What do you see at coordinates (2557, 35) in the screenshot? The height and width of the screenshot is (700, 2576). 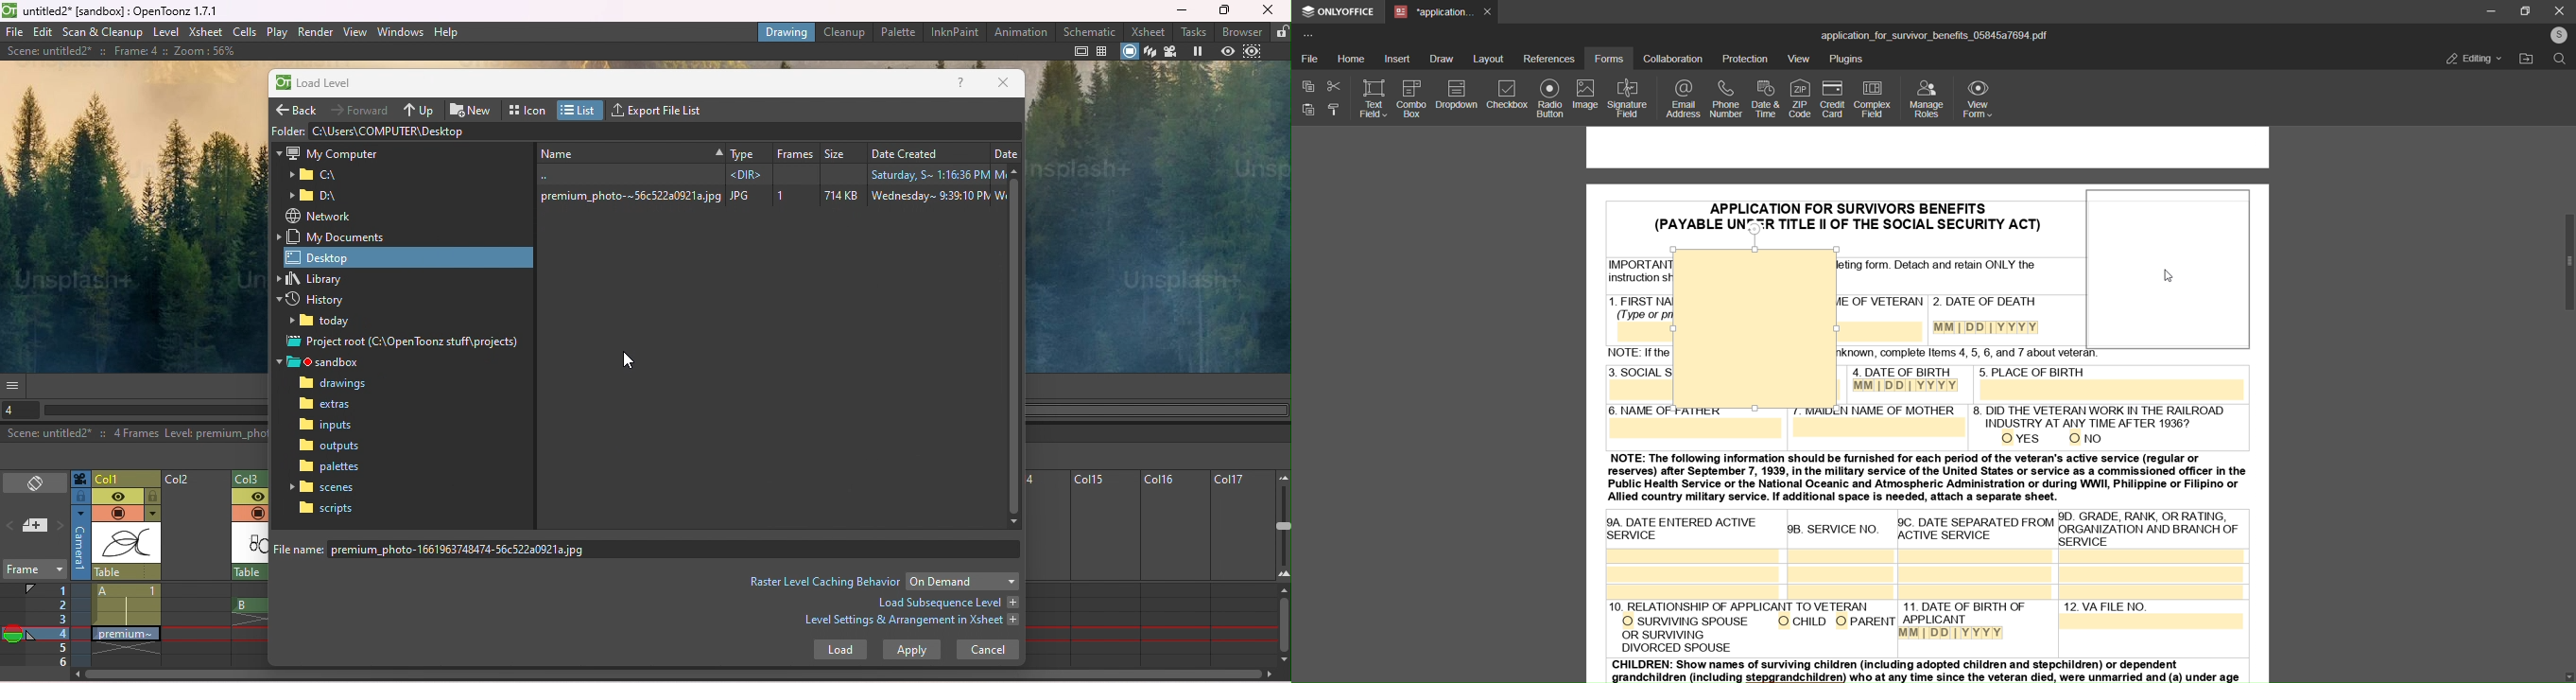 I see `user` at bounding box center [2557, 35].